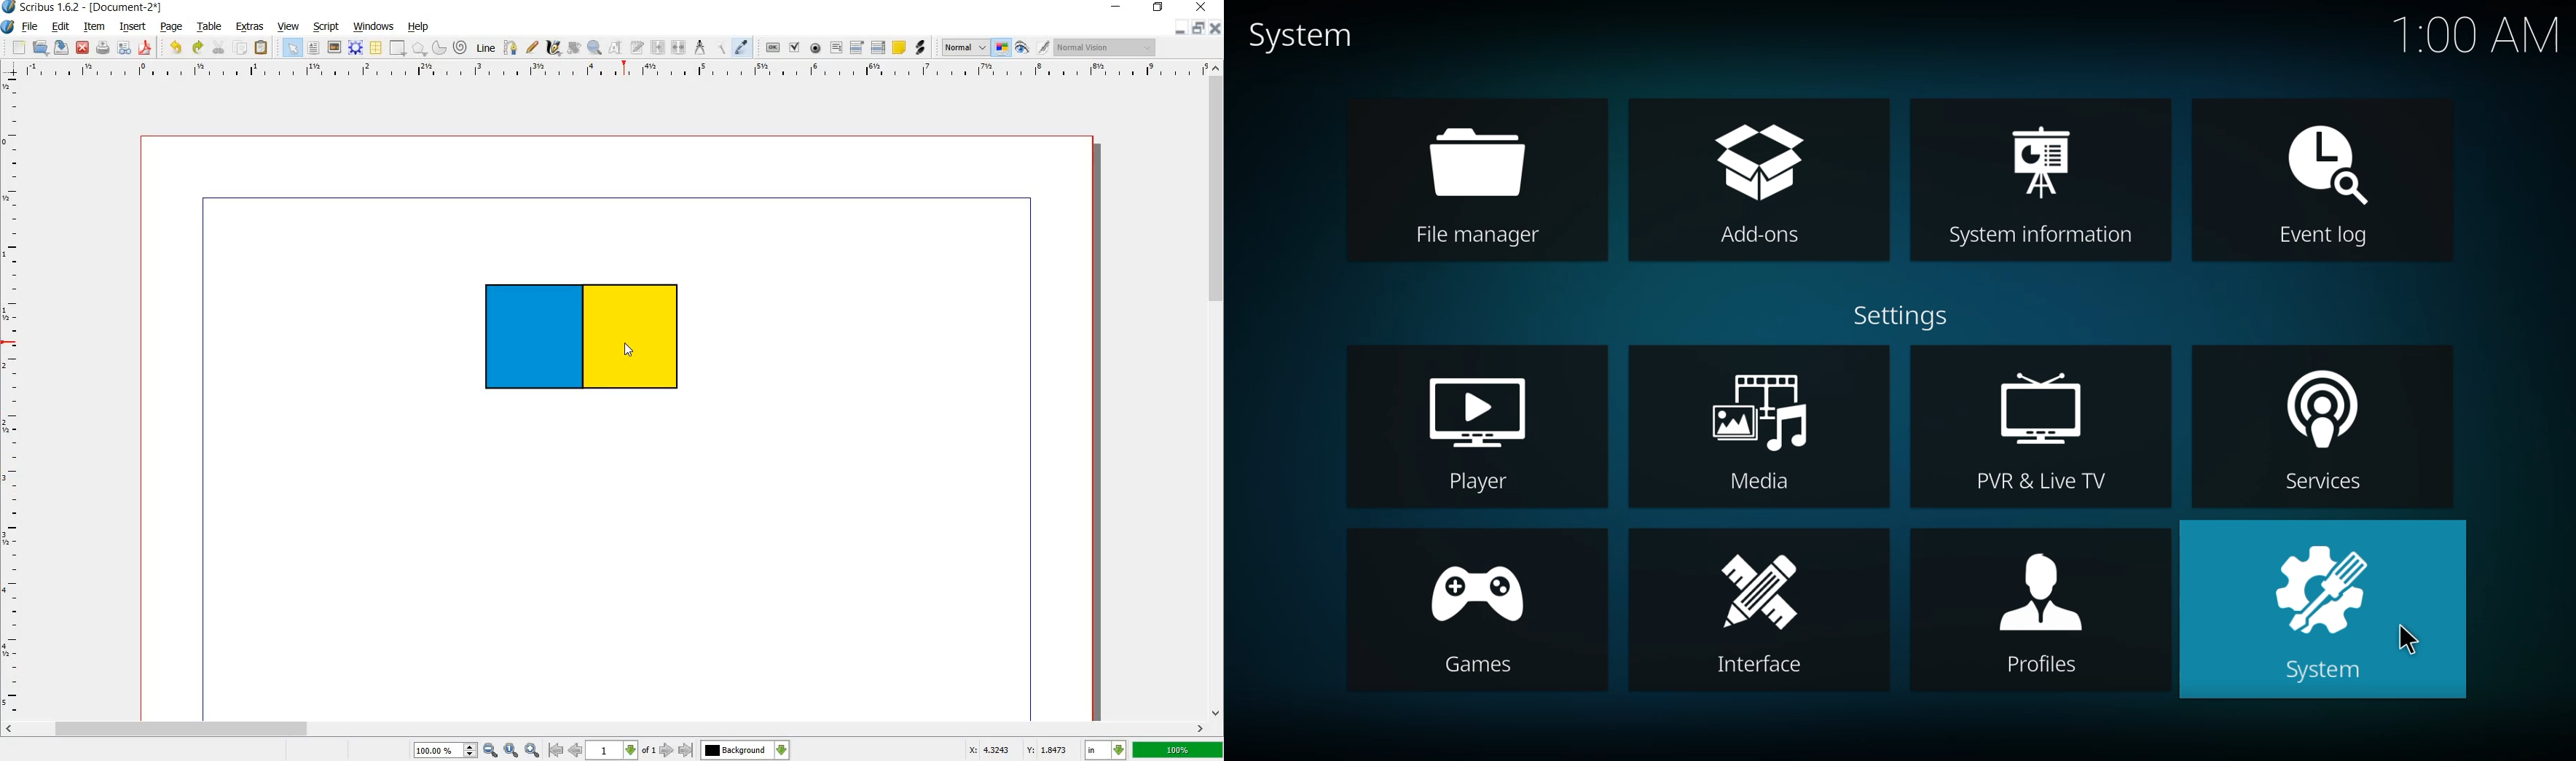 This screenshot has width=2576, height=784. Describe the element at coordinates (622, 750) in the screenshot. I see `1` at that location.